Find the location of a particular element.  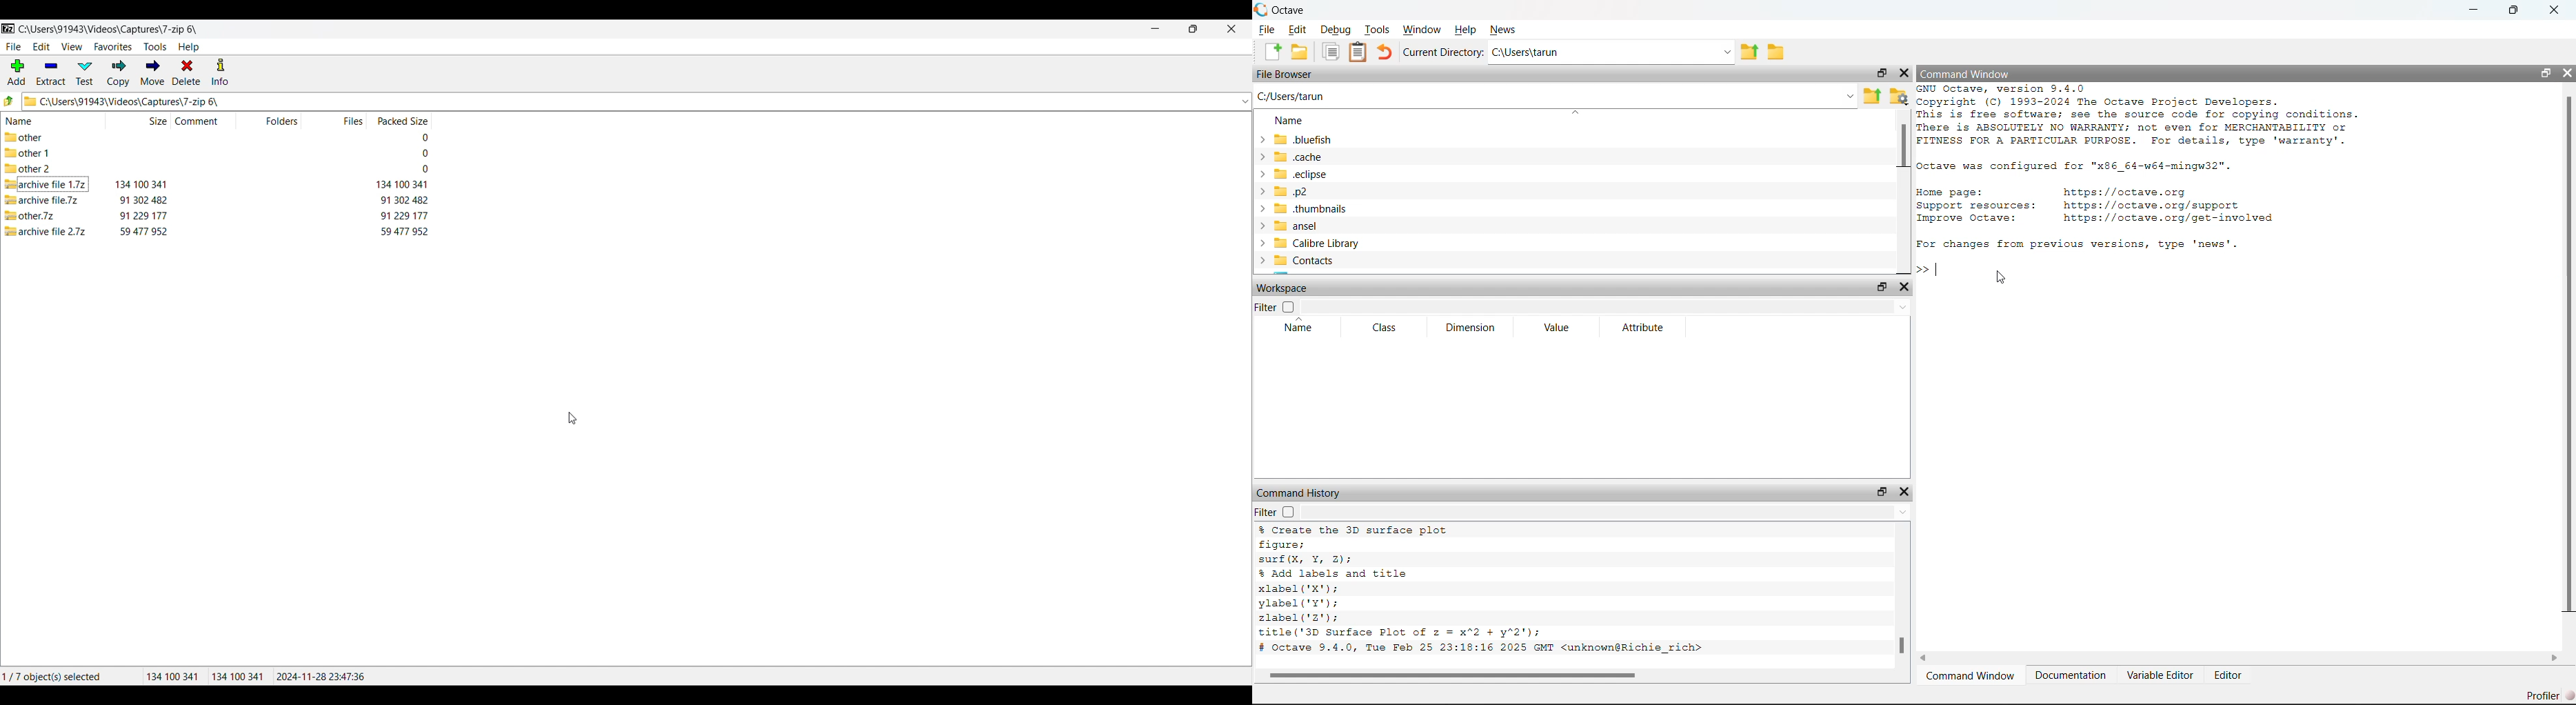

GNU Octave, version 9.4.0

copyright (C) 1993-2024 The Octave Project Developers.

This is free software; see the source code for copying conditions.
There is ABSOLUTELY NO WARRANTY; not even for MERCHANTABILITY or
FITNESS FOR A PARTICULAR PURPOSE. For details, type 'warranty'. is located at coordinates (2146, 115).